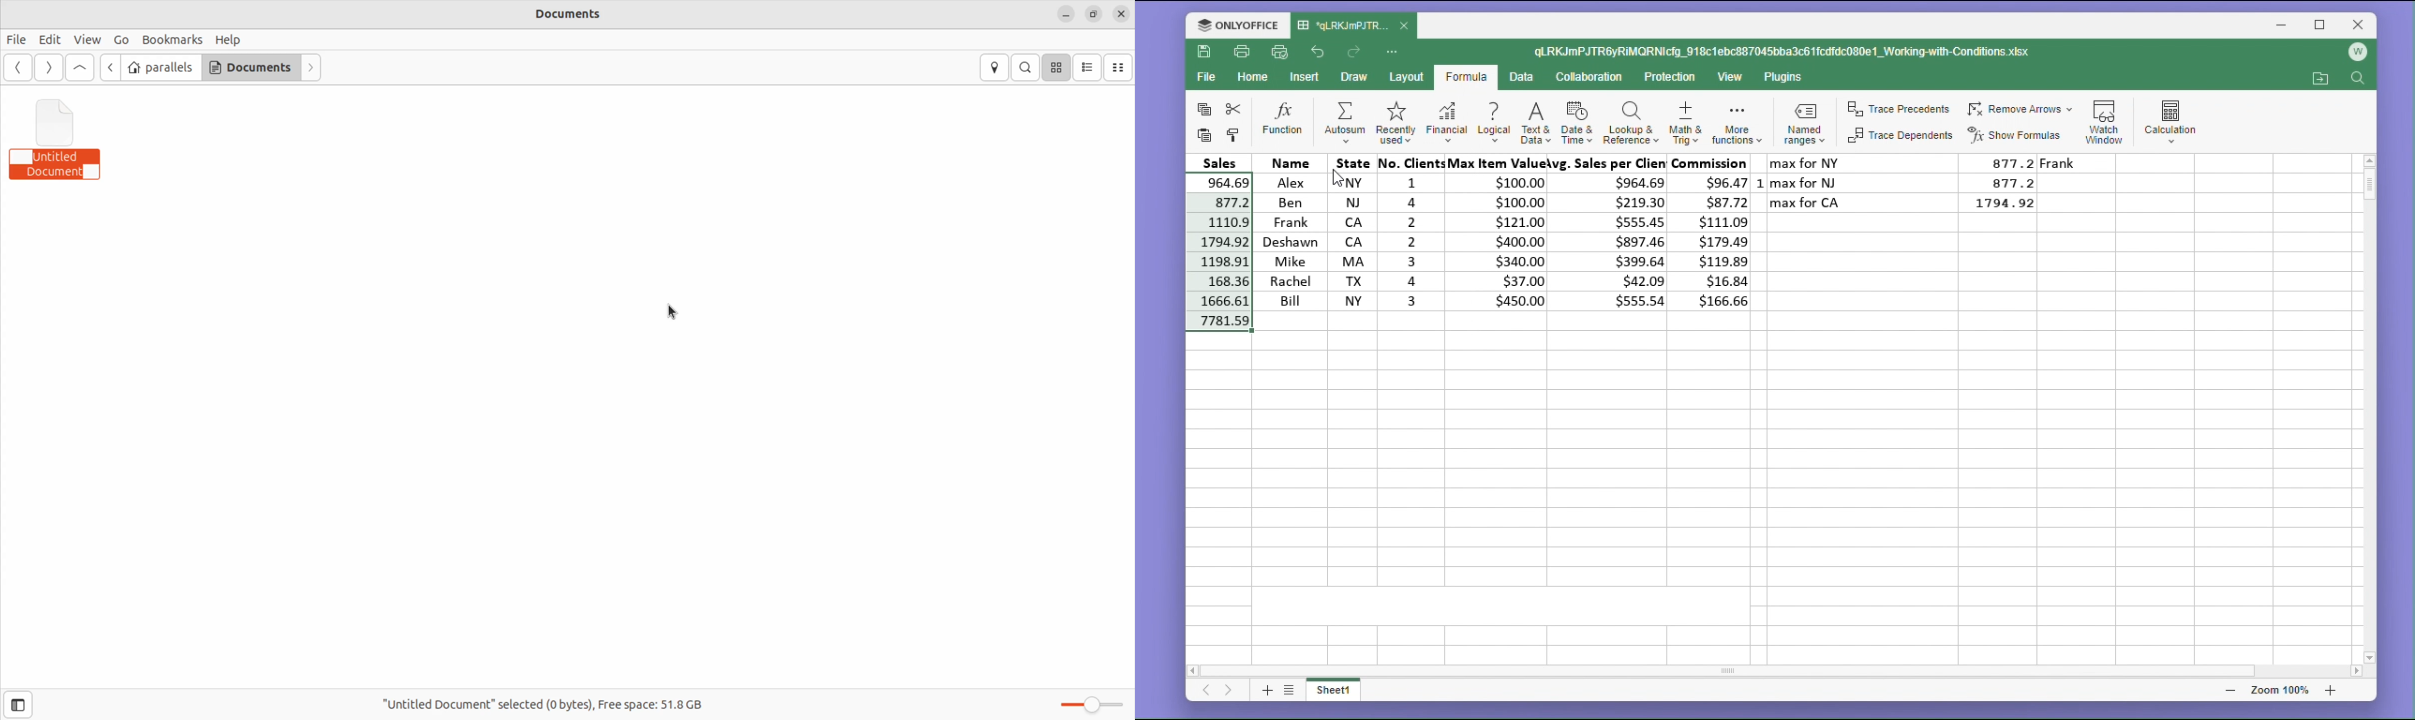  What do you see at coordinates (171, 40) in the screenshot?
I see `Bookmarks` at bounding box center [171, 40].